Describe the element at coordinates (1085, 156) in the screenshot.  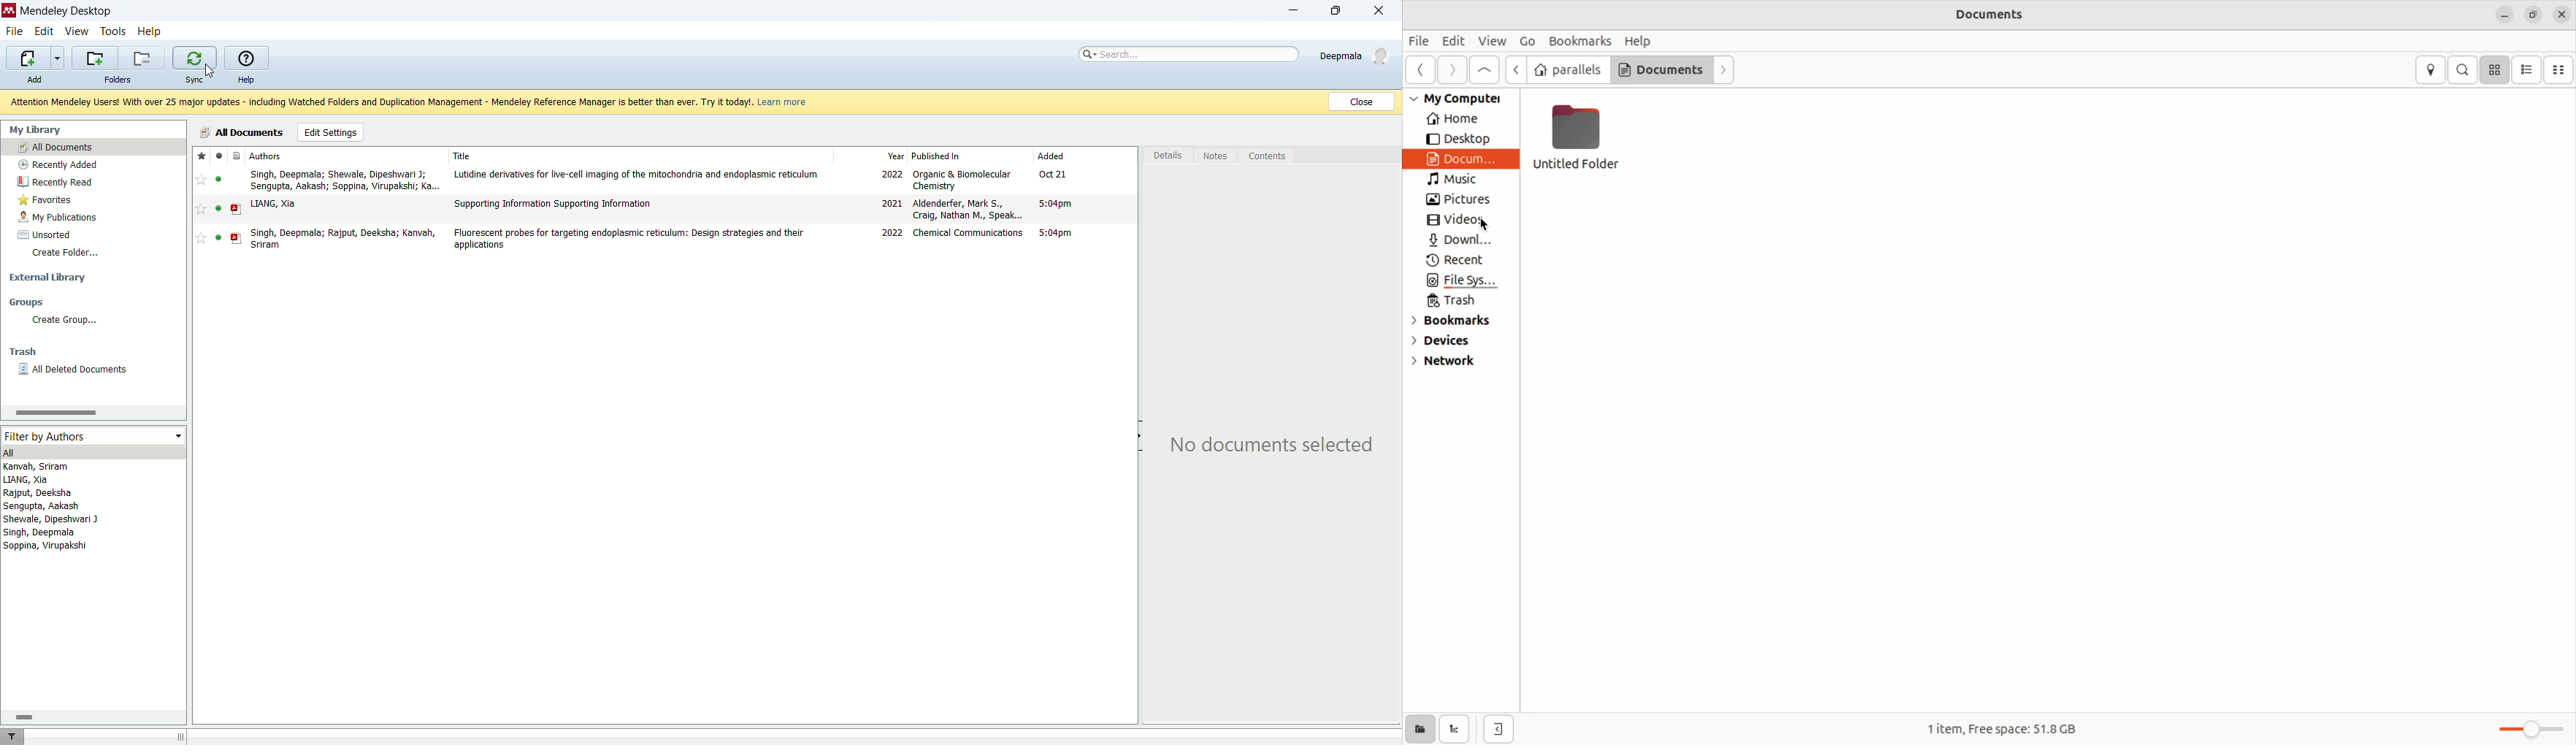
I see `added` at that location.